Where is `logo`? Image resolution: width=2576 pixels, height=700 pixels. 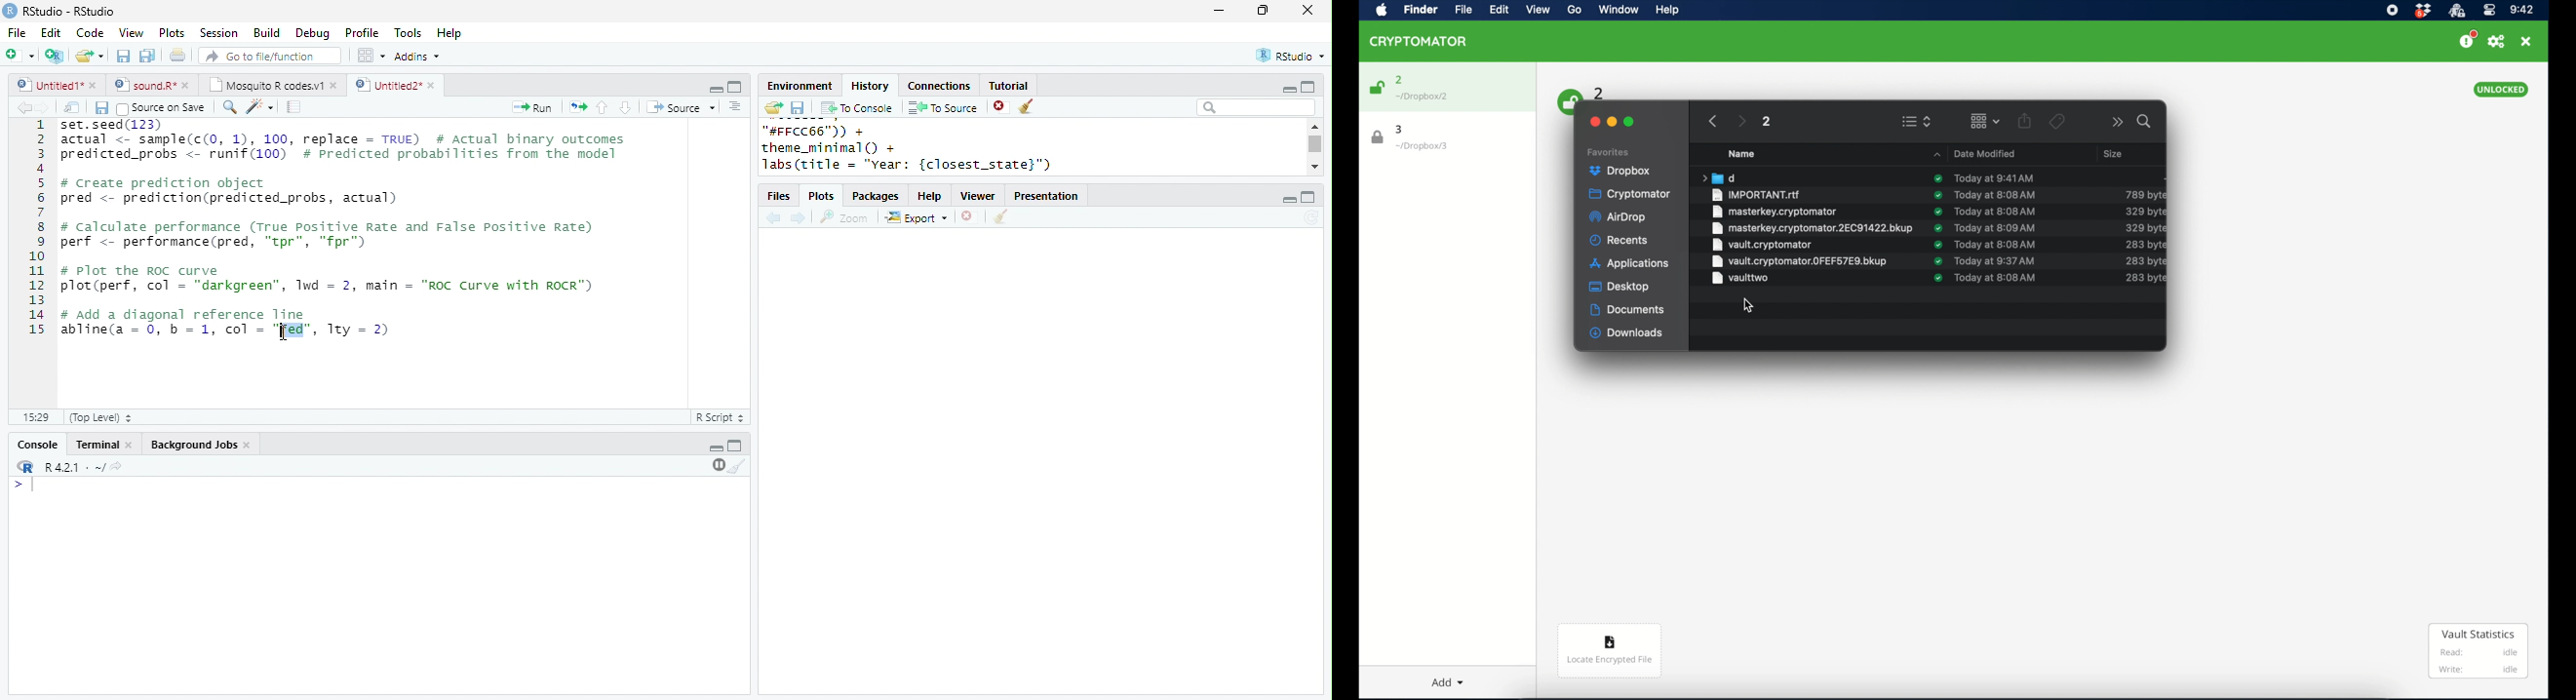
logo is located at coordinates (10, 10).